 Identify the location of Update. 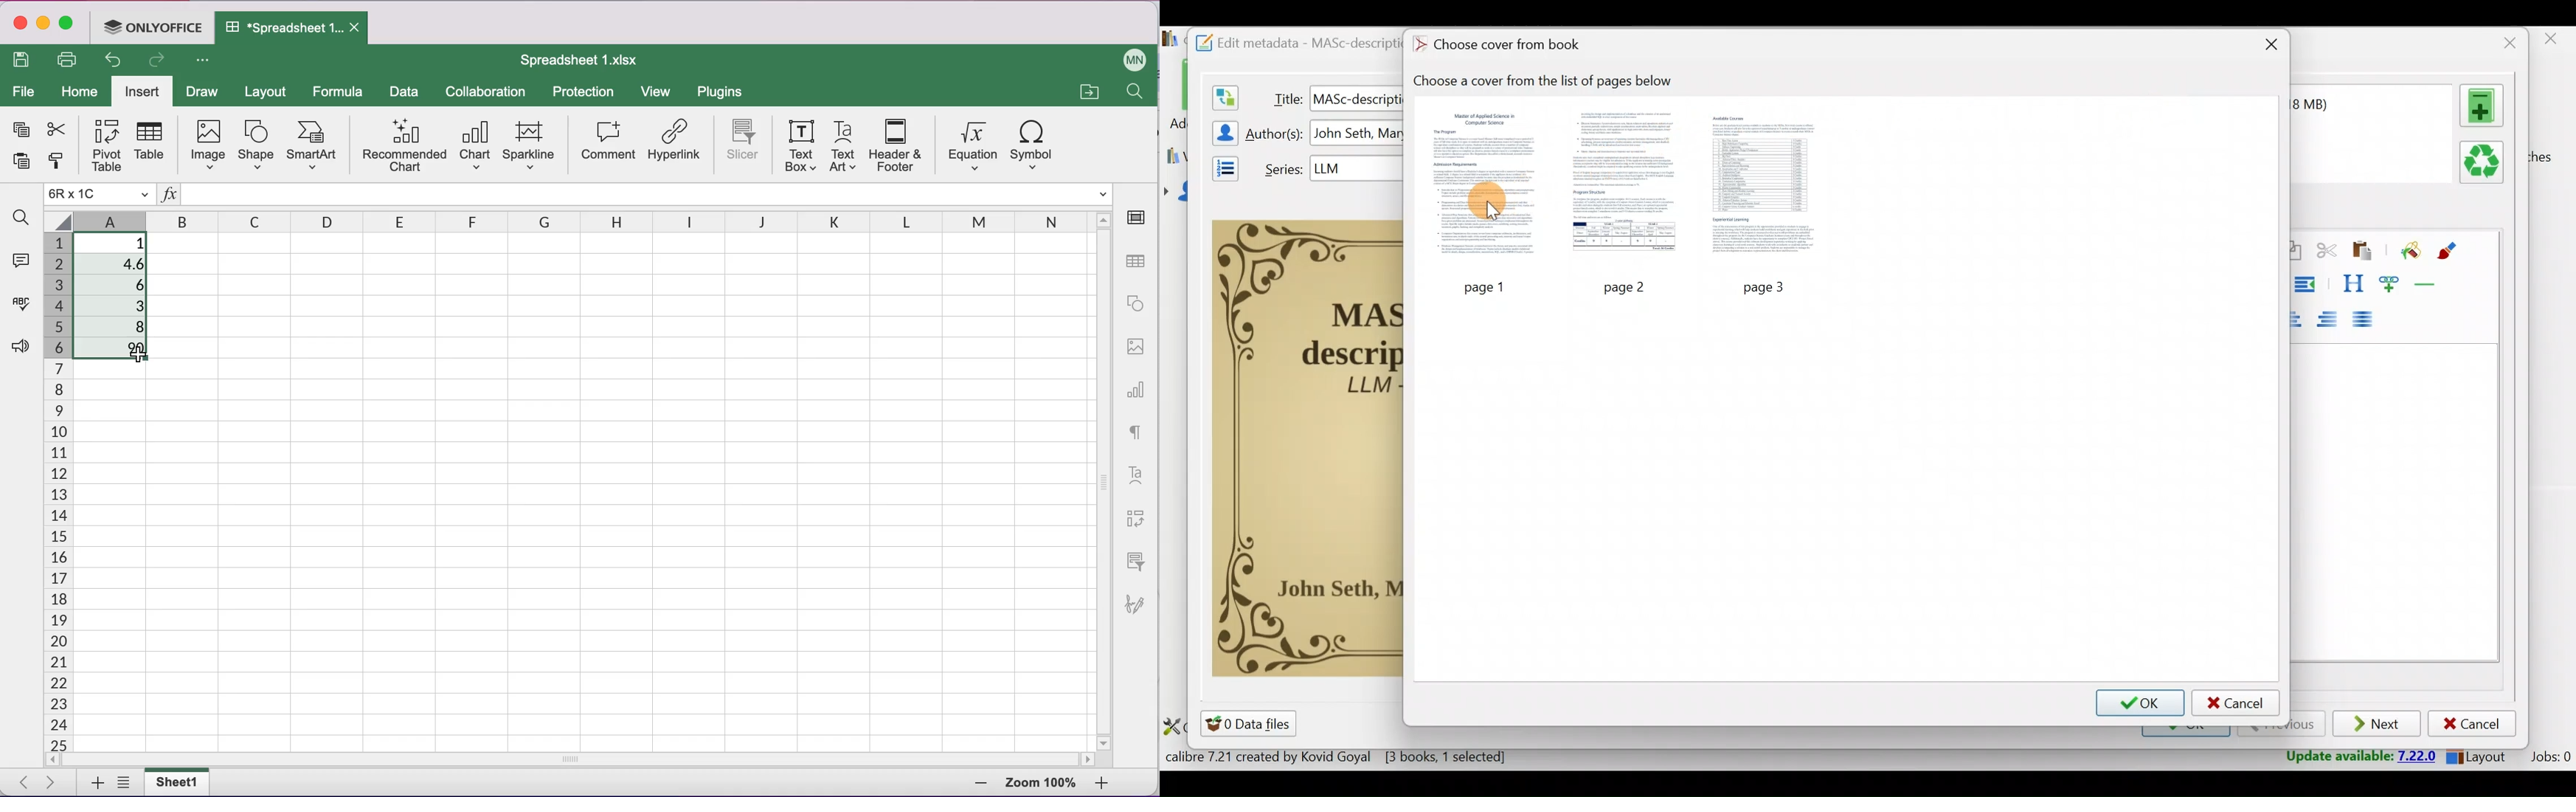
(2356, 757).